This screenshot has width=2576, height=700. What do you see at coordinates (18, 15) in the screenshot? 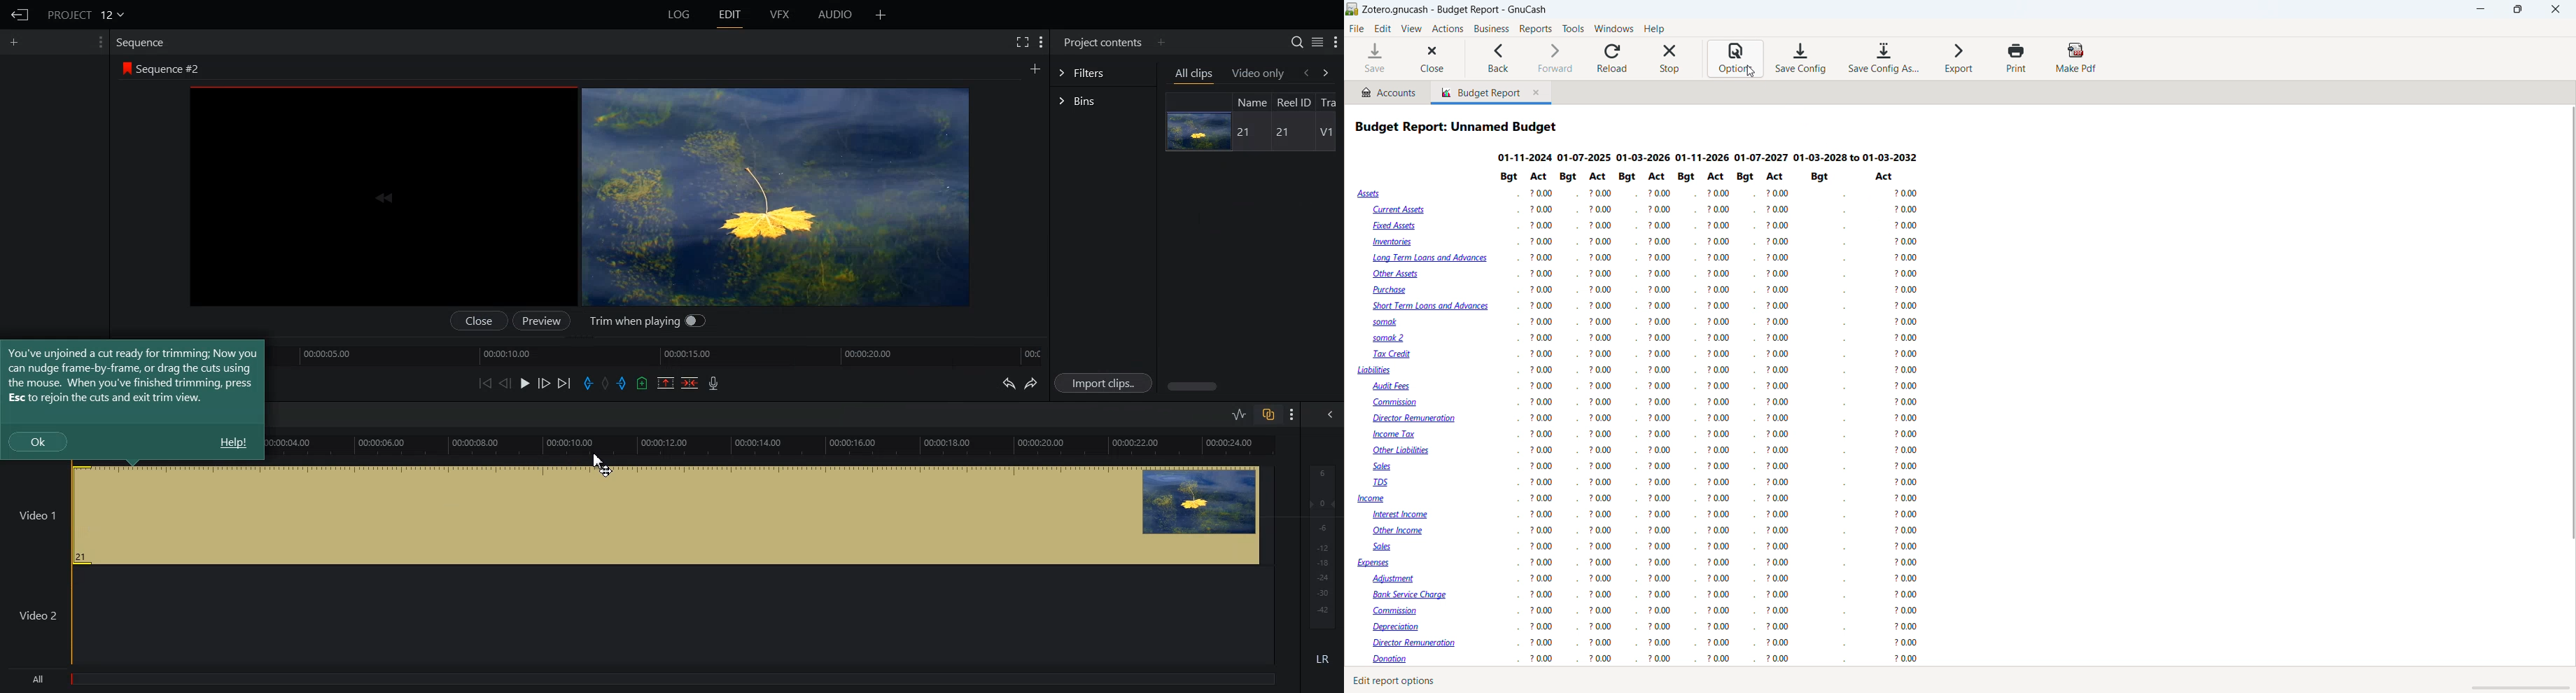
I see `Go Back` at bounding box center [18, 15].